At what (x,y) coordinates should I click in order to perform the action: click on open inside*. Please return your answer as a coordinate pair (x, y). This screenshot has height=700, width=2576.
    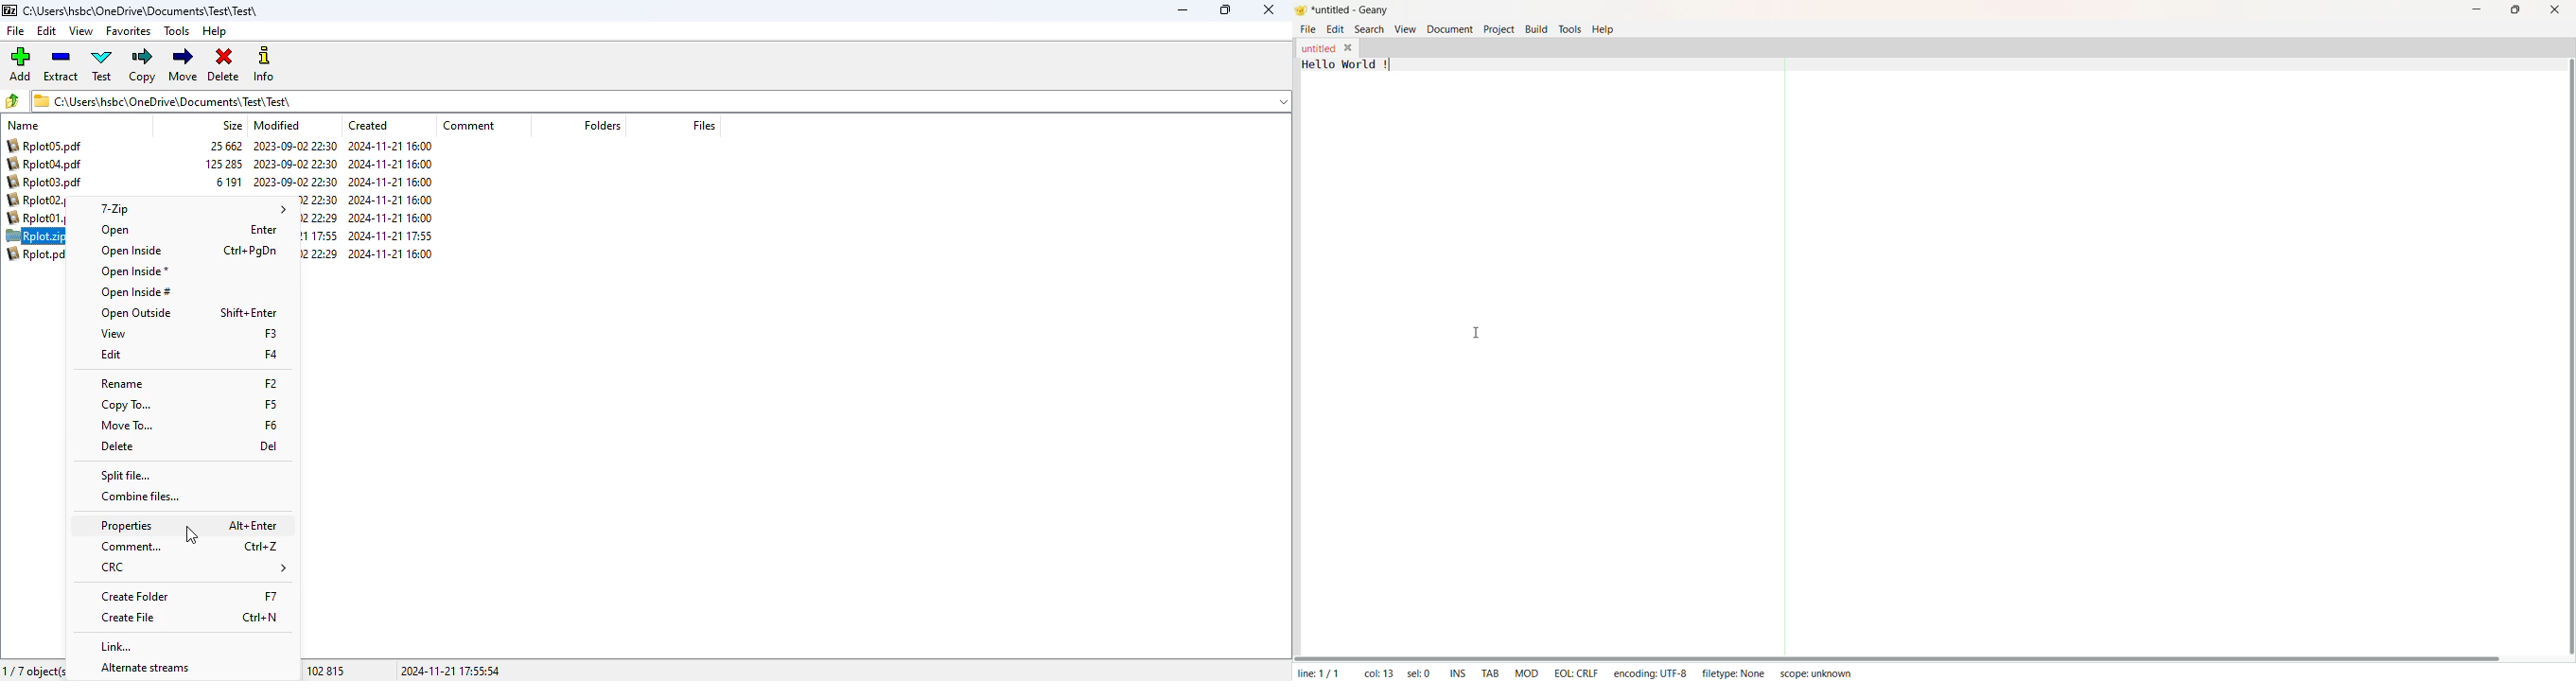
    Looking at the image, I should click on (135, 271).